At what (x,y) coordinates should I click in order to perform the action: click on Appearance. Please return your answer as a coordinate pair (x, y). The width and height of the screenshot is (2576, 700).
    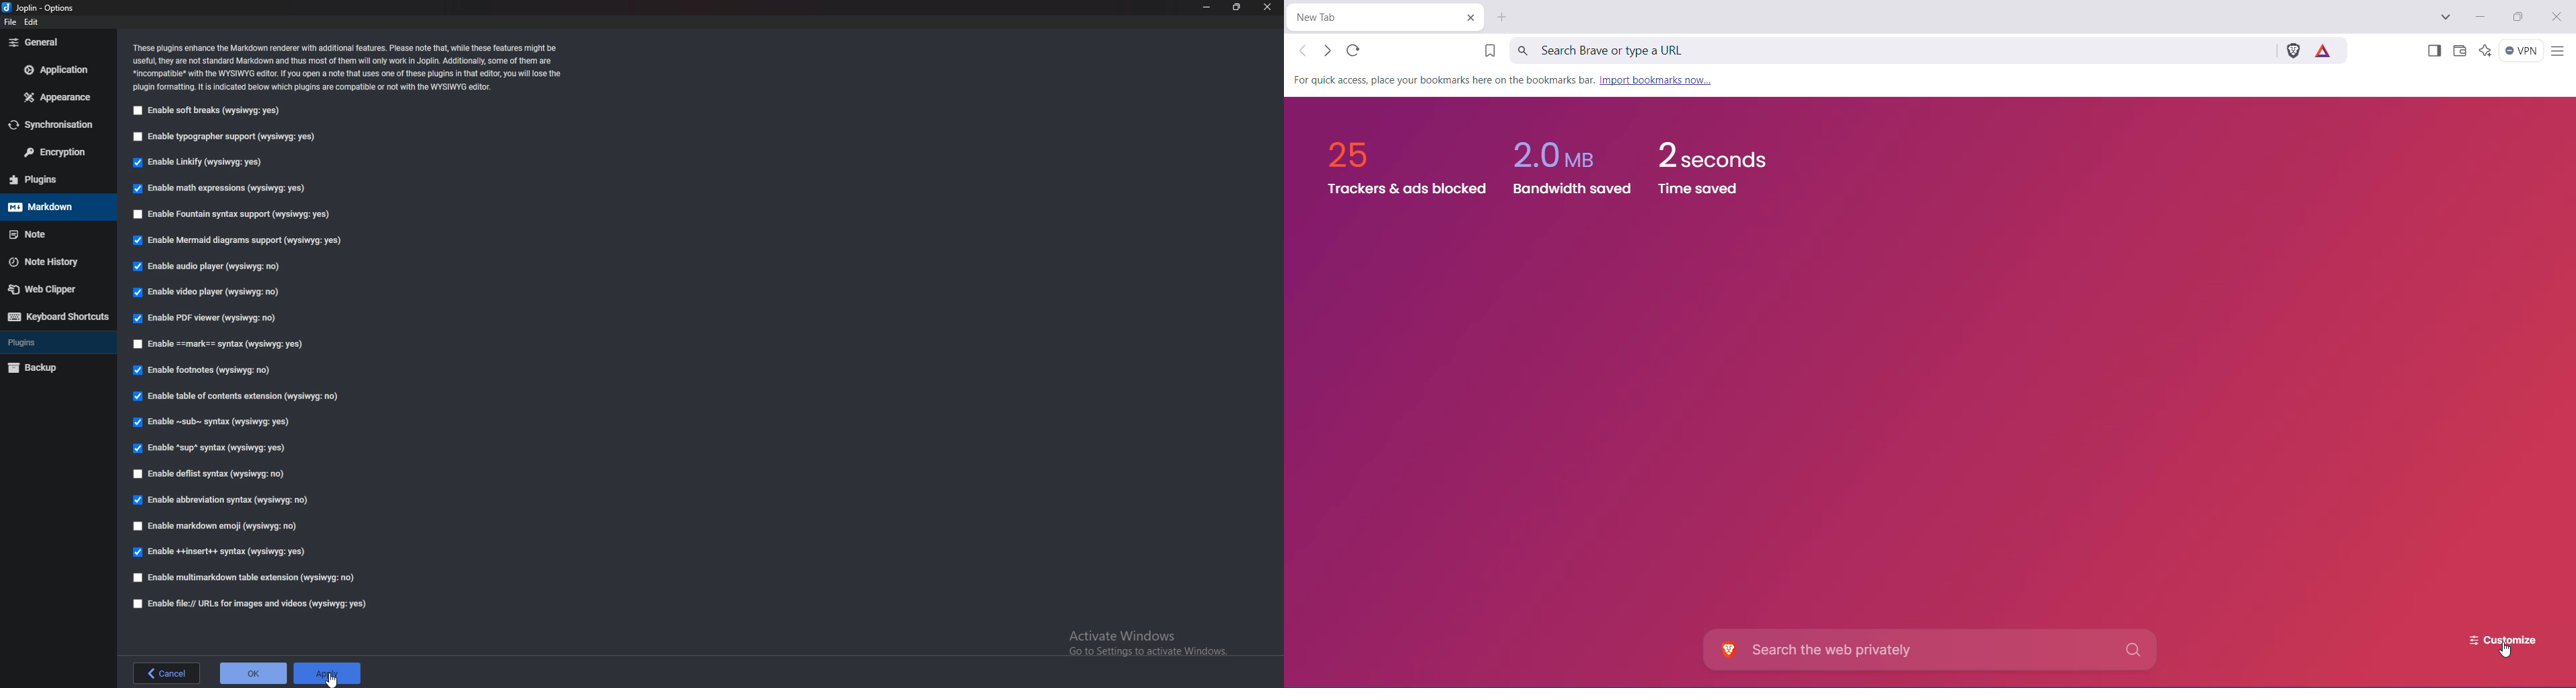
    Looking at the image, I should click on (60, 96).